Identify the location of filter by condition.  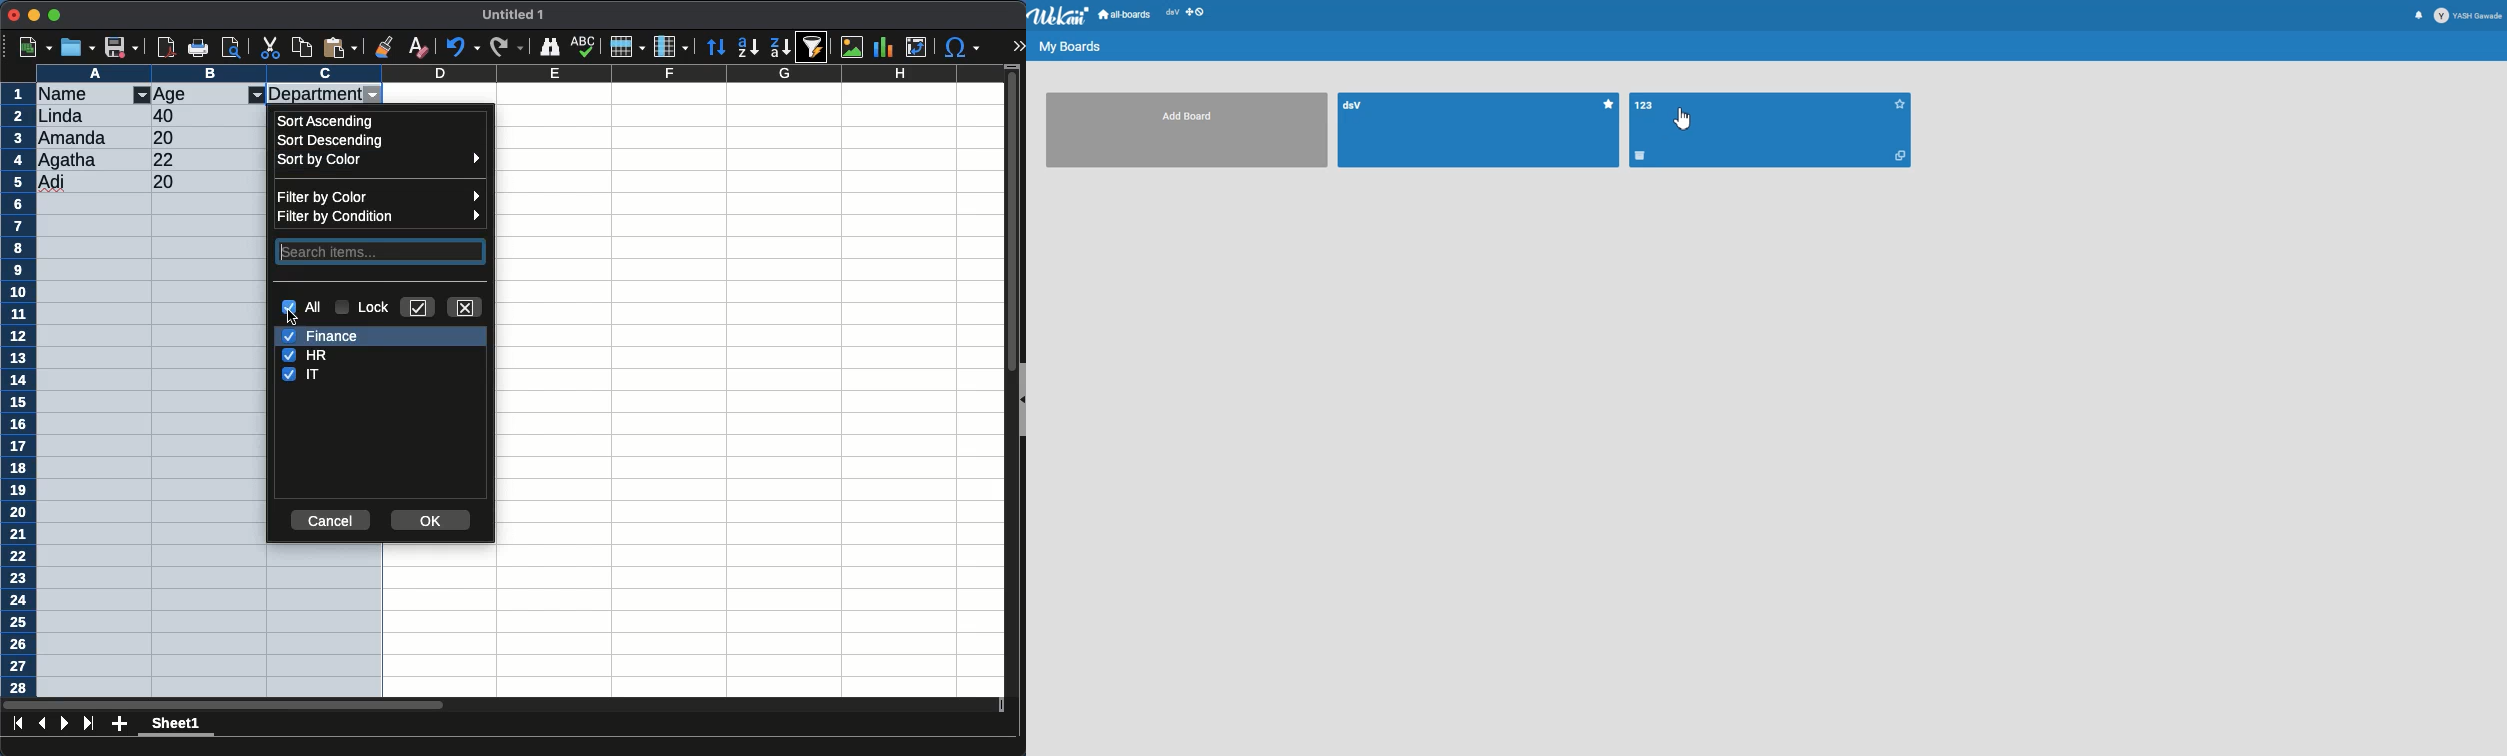
(381, 217).